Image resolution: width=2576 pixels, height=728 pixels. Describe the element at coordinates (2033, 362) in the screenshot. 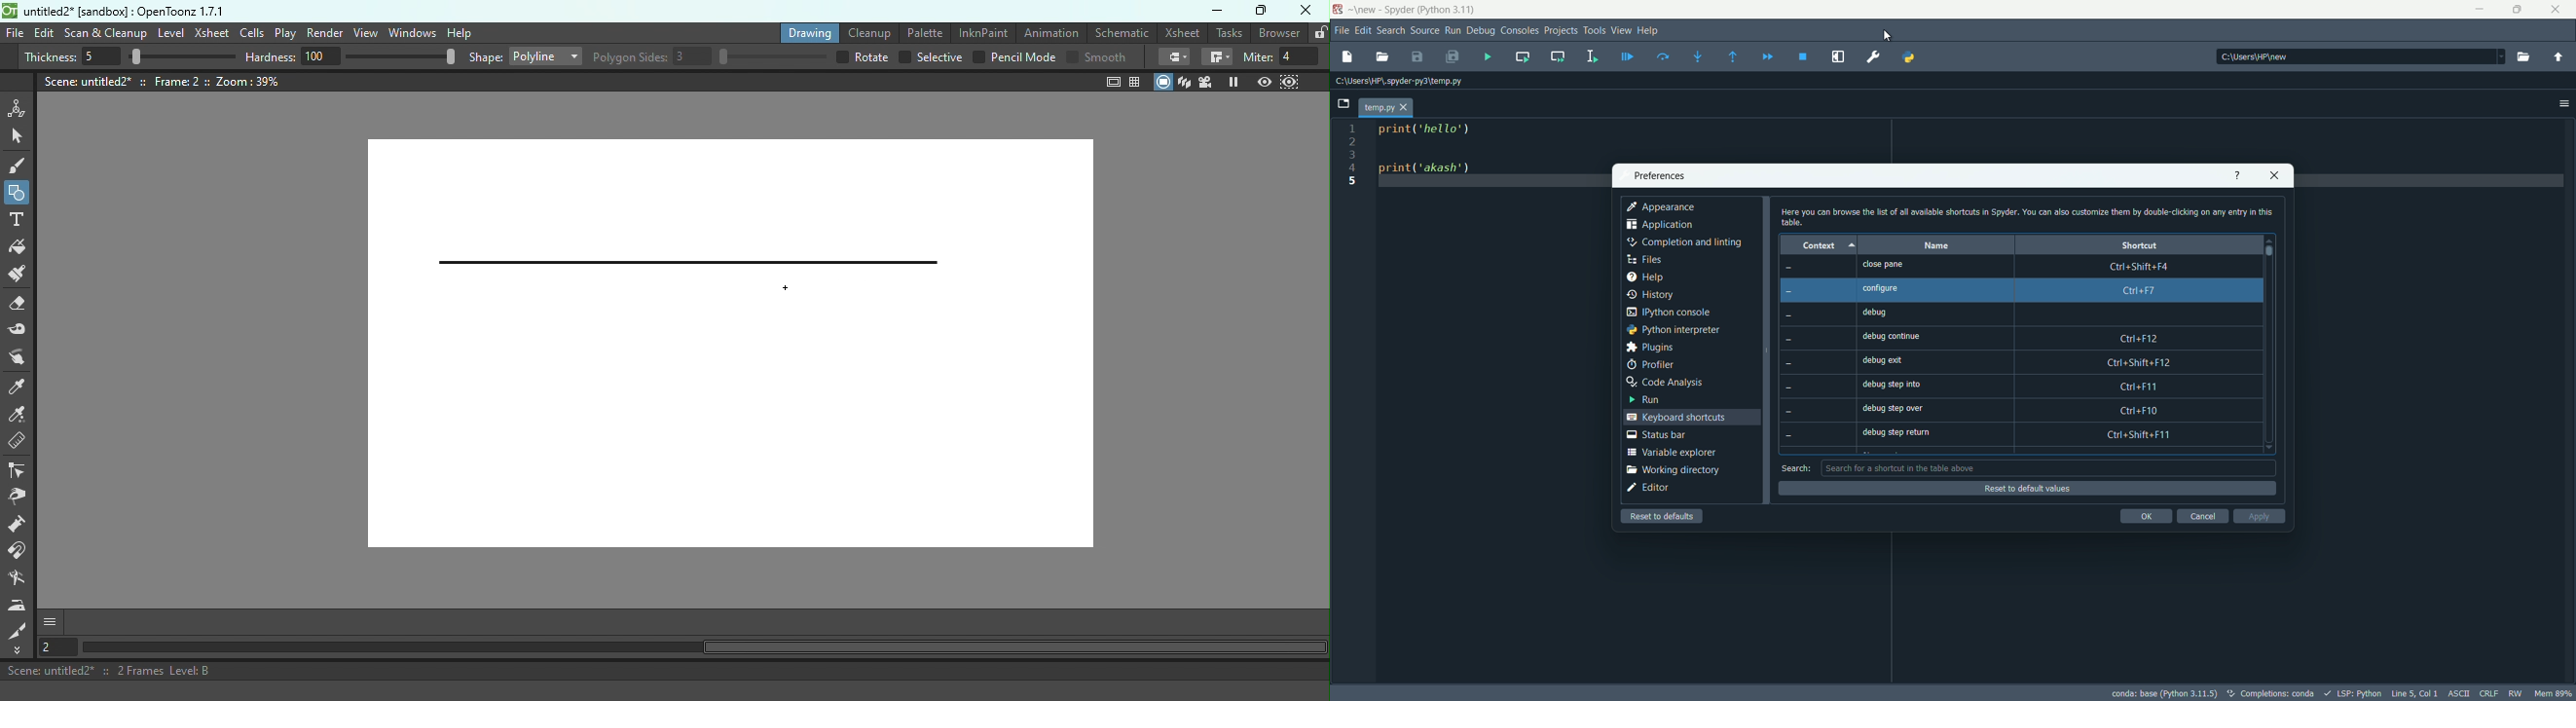

I see `debug exit Ctrl +Shift+F12` at that location.